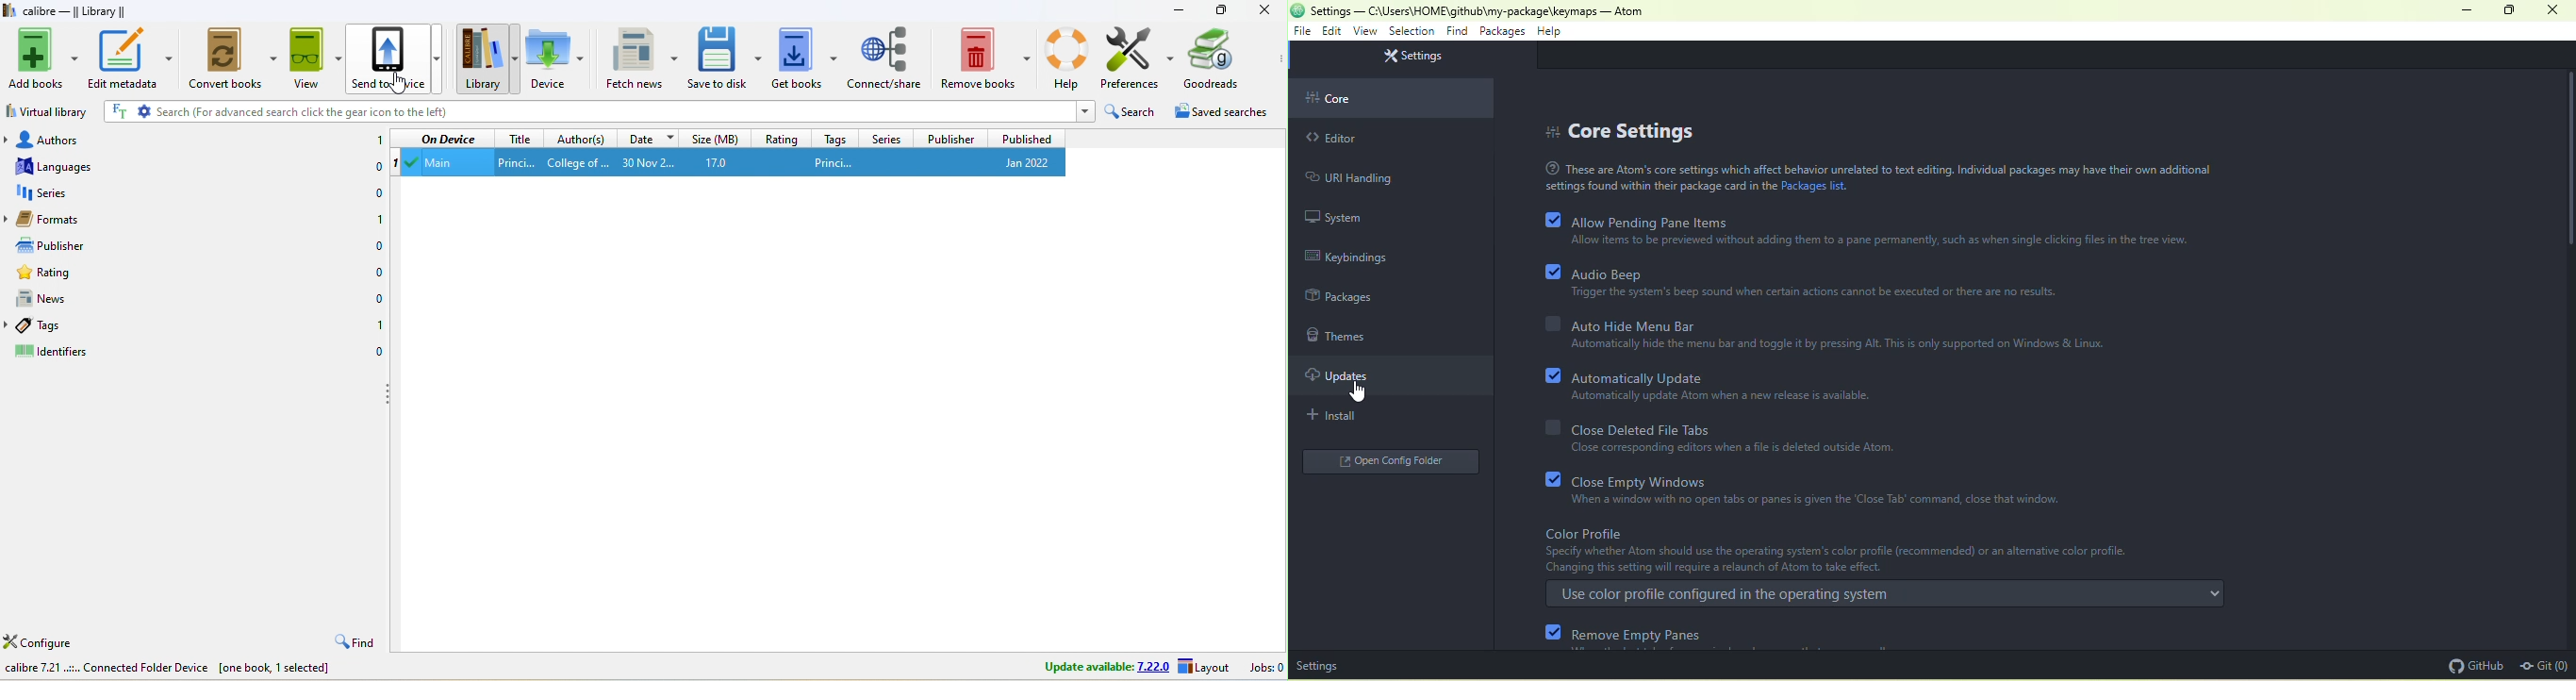 The width and height of the screenshot is (2576, 700). I want to click on settings, so click(1417, 57).